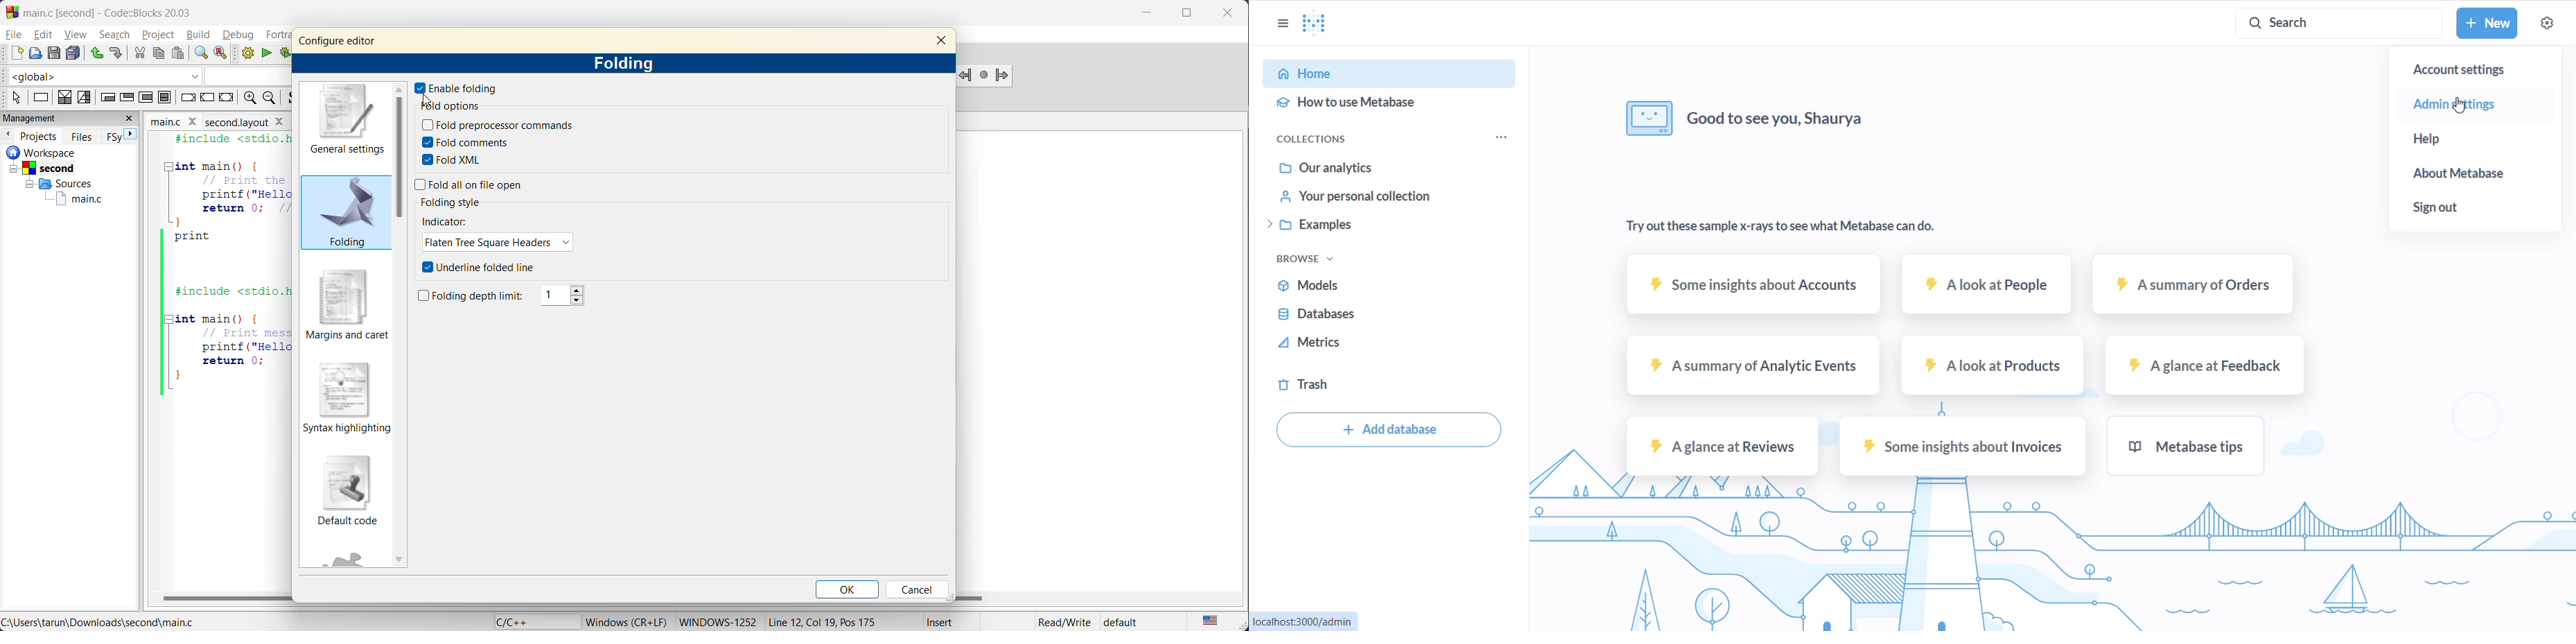 The width and height of the screenshot is (2576, 644). Describe the element at coordinates (1993, 366) in the screenshot. I see `A look at products` at that location.